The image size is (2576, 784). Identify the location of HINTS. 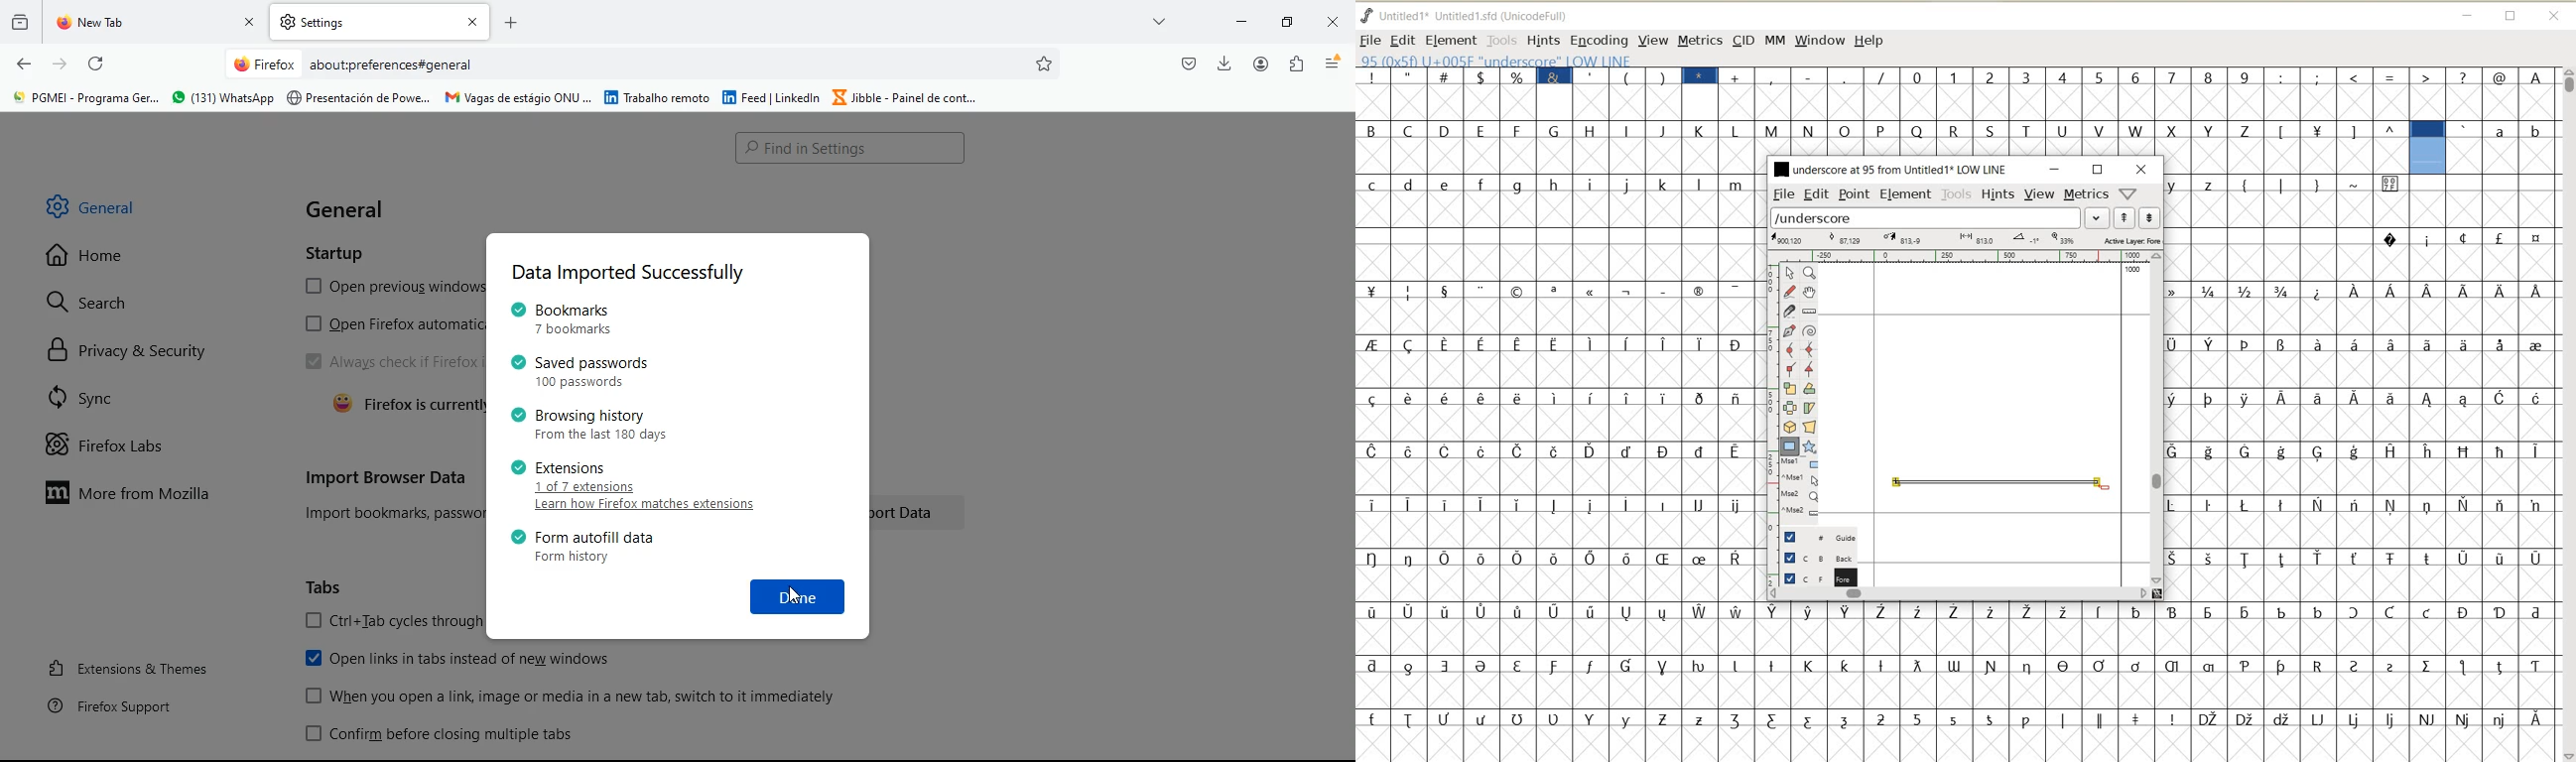
(1543, 40).